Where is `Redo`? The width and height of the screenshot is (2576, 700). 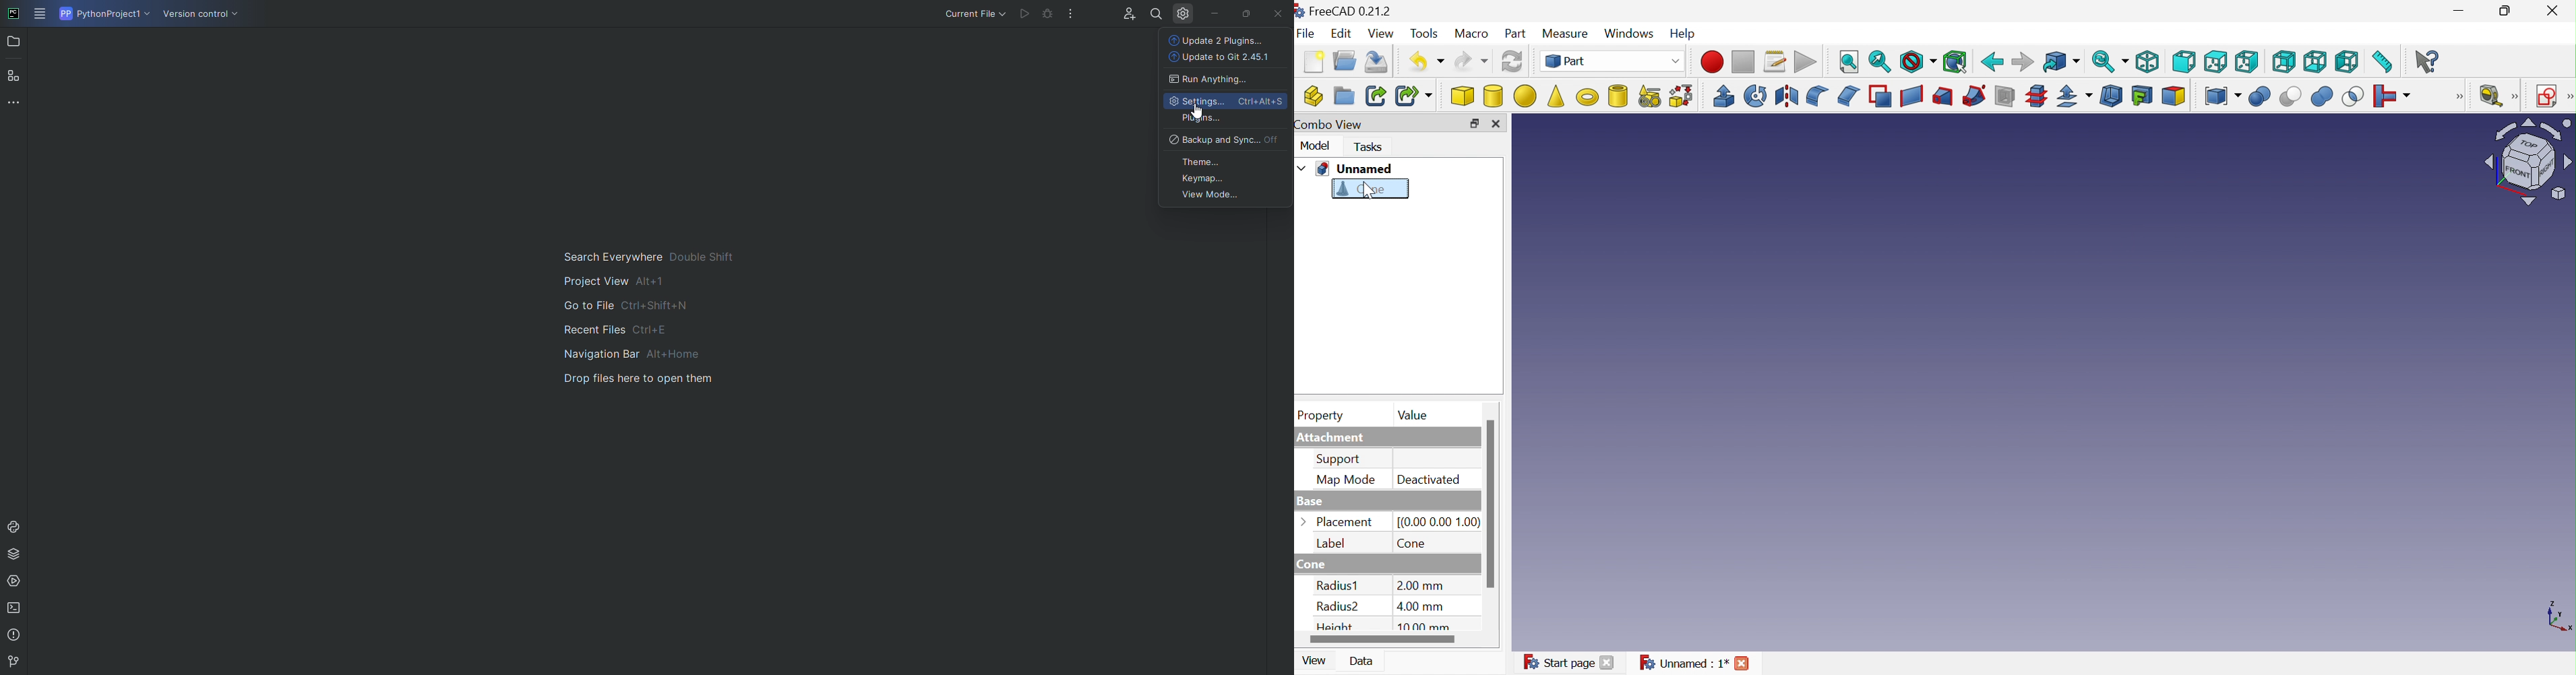 Redo is located at coordinates (1471, 62).